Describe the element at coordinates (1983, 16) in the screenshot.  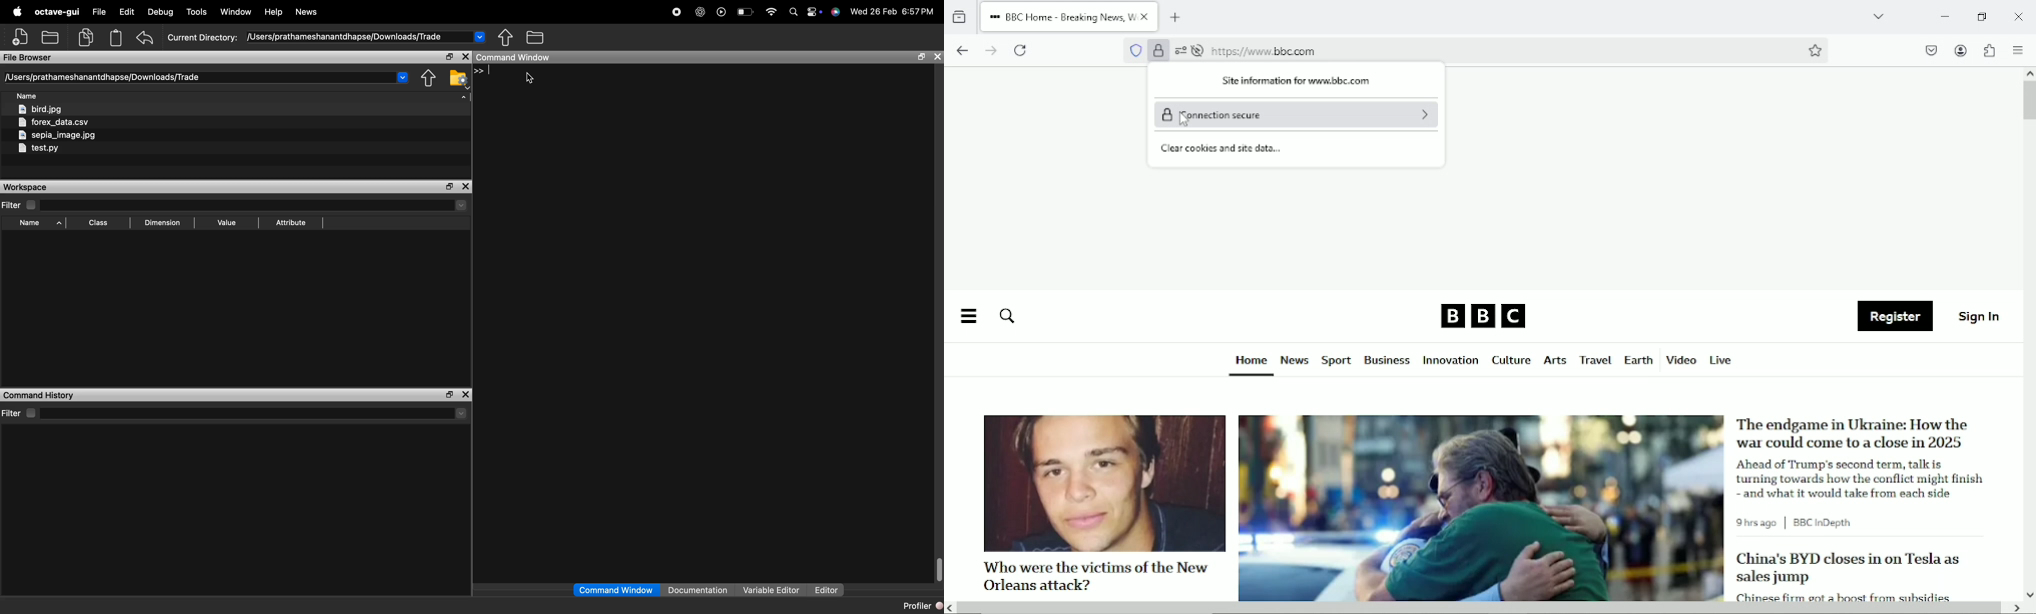
I see `restore down` at that location.